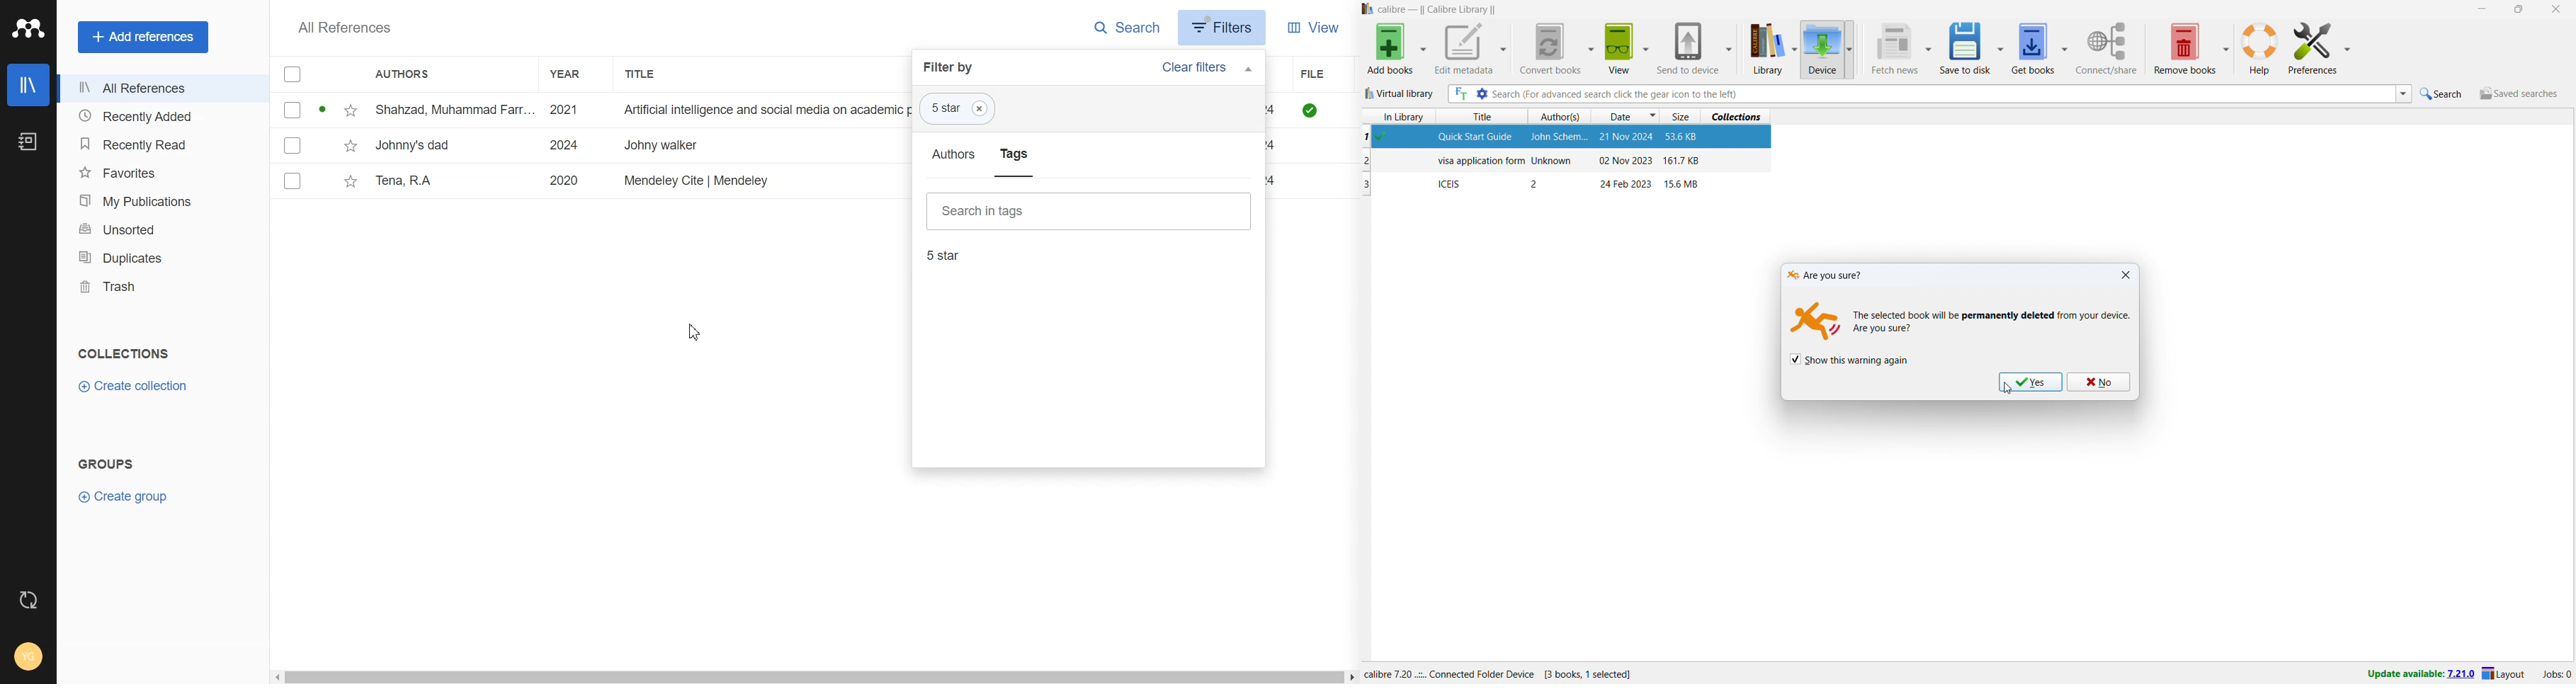 The height and width of the screenshot is (700, 2576). What do you see at coordinates (1368, 9) in the screenshot?
I see `logo` at bounding box center [1368, 9].